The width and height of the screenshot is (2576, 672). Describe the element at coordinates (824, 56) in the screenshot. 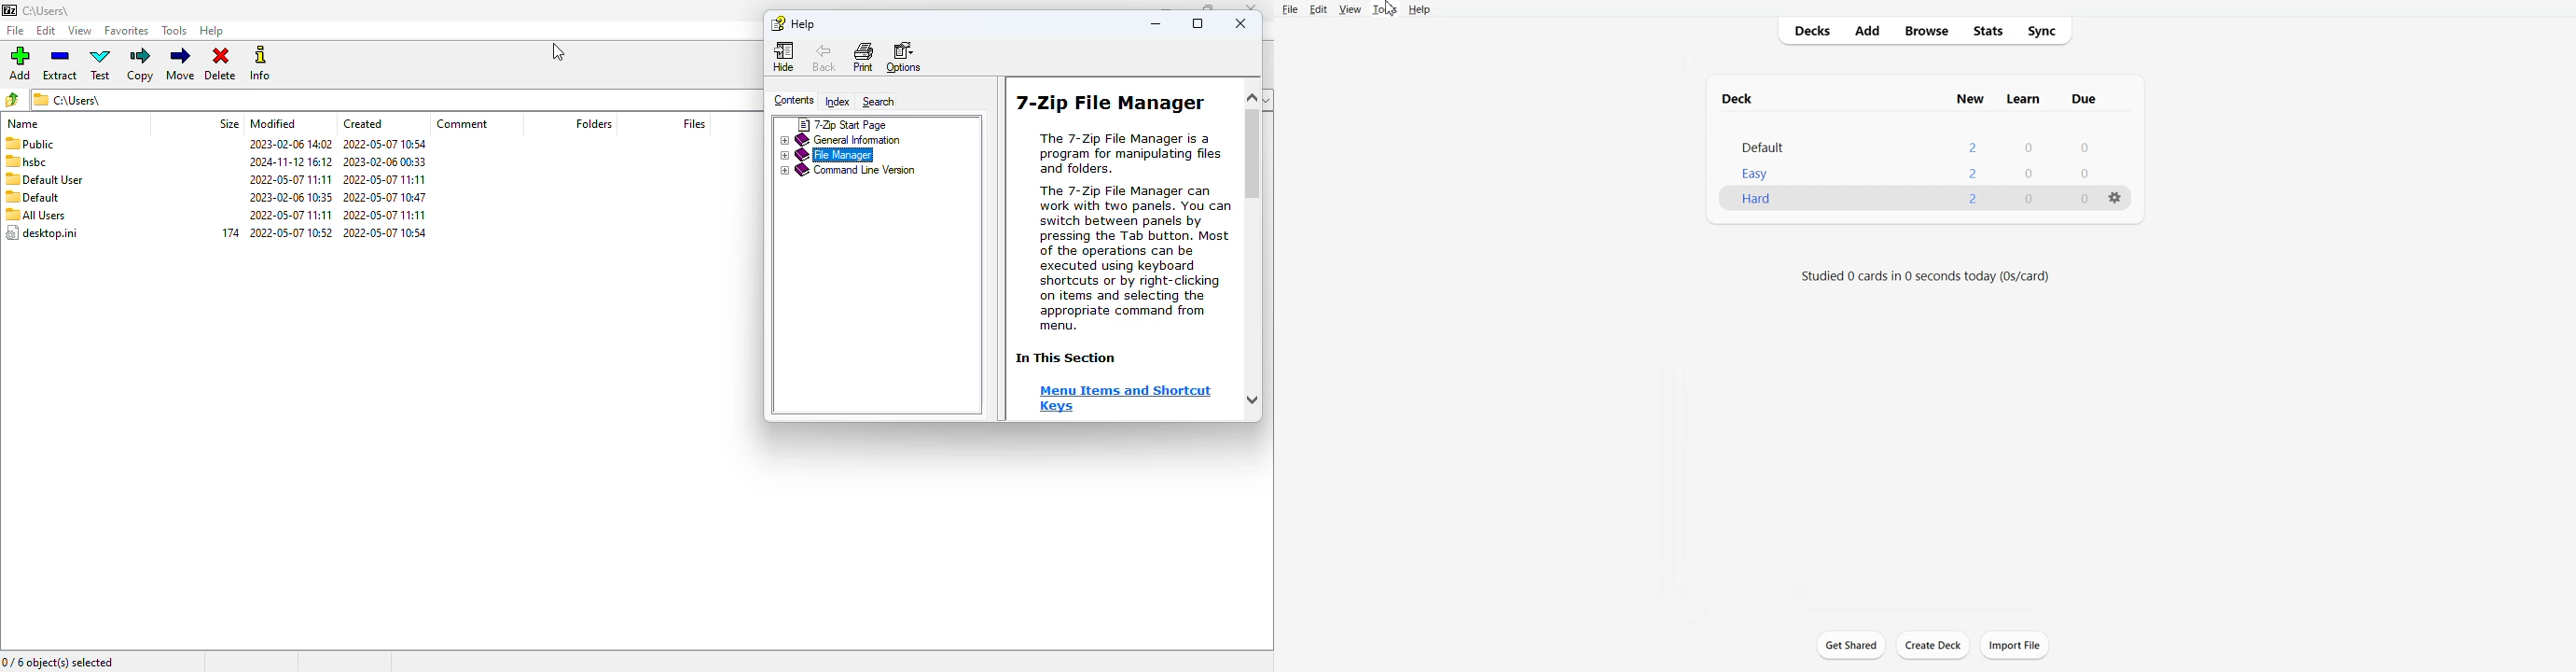

I see `back` at that location.